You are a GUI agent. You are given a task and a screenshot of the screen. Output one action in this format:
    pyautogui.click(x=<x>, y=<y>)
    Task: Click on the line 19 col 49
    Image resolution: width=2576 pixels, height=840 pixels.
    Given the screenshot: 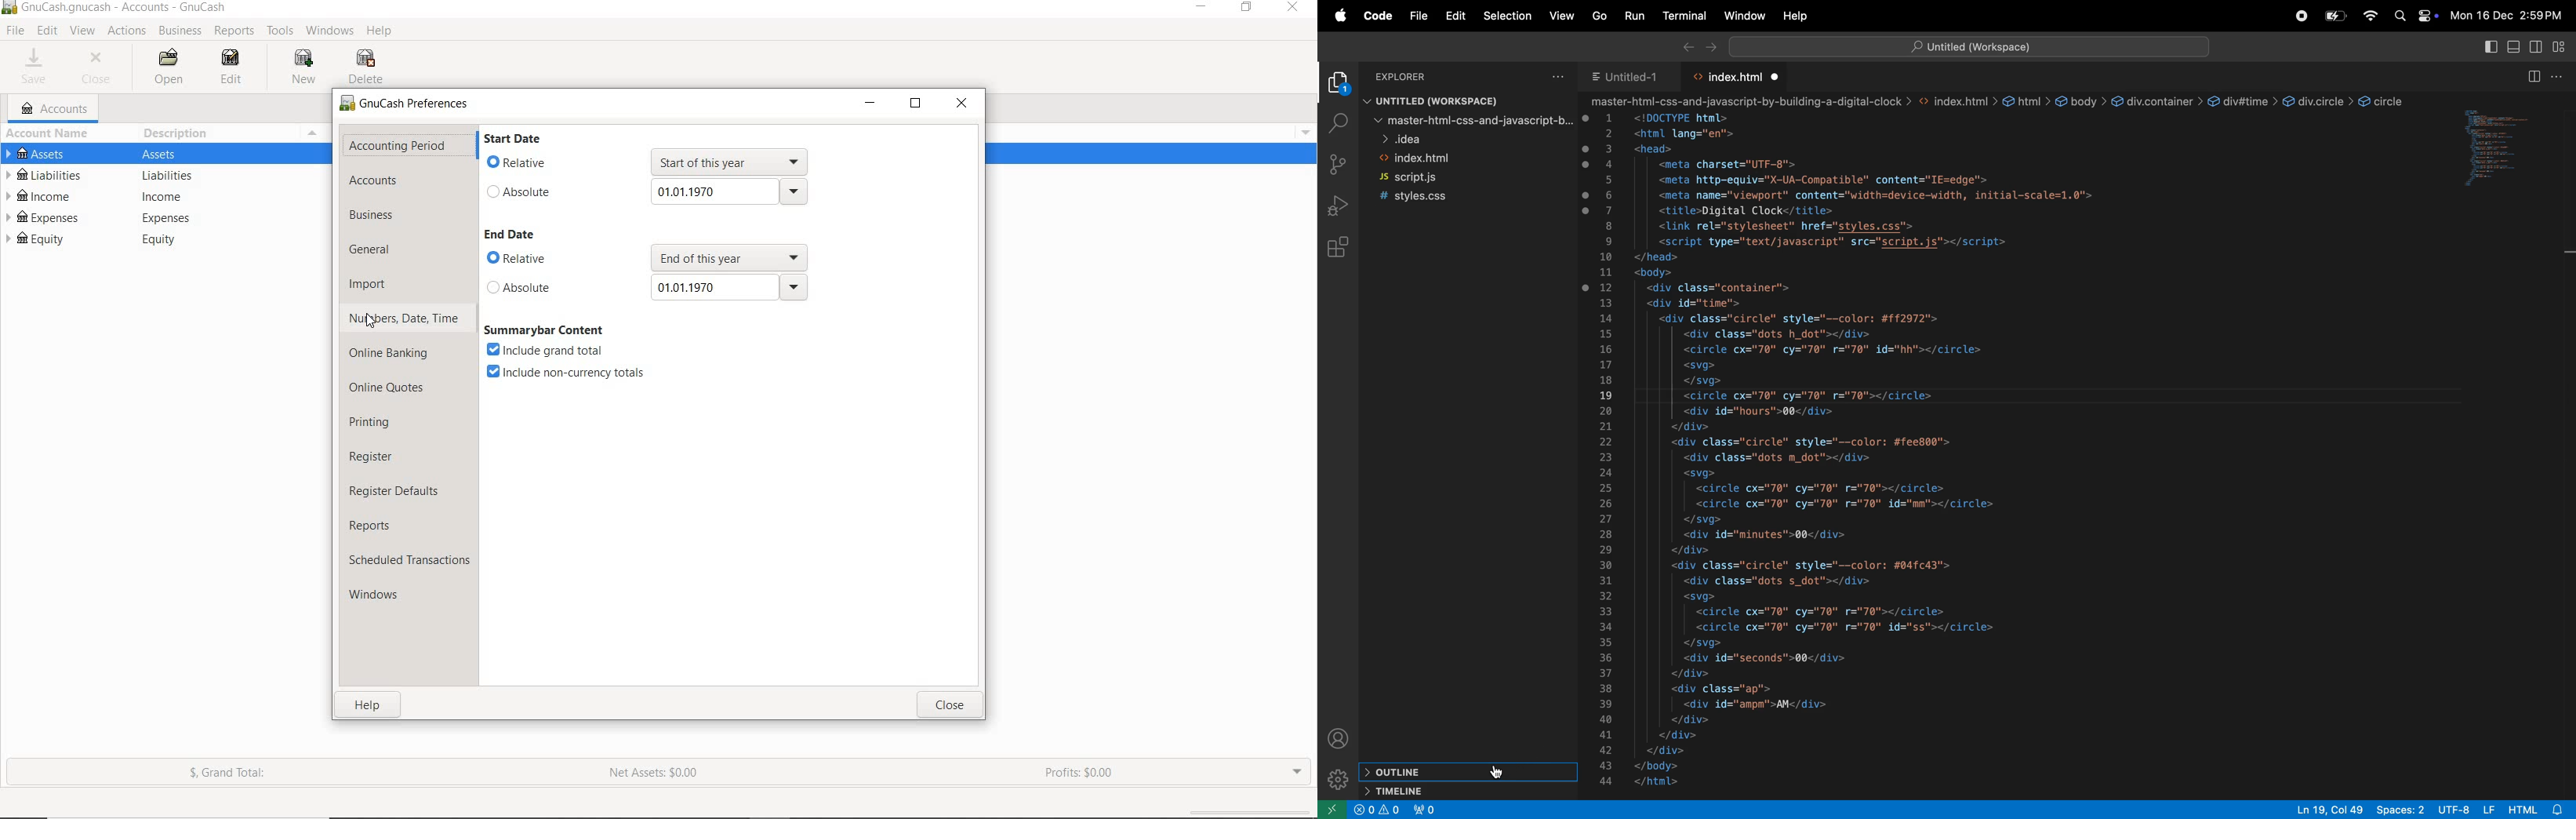 What is the action you would take?
    pyautogui.click(x=2332, y=810)
    